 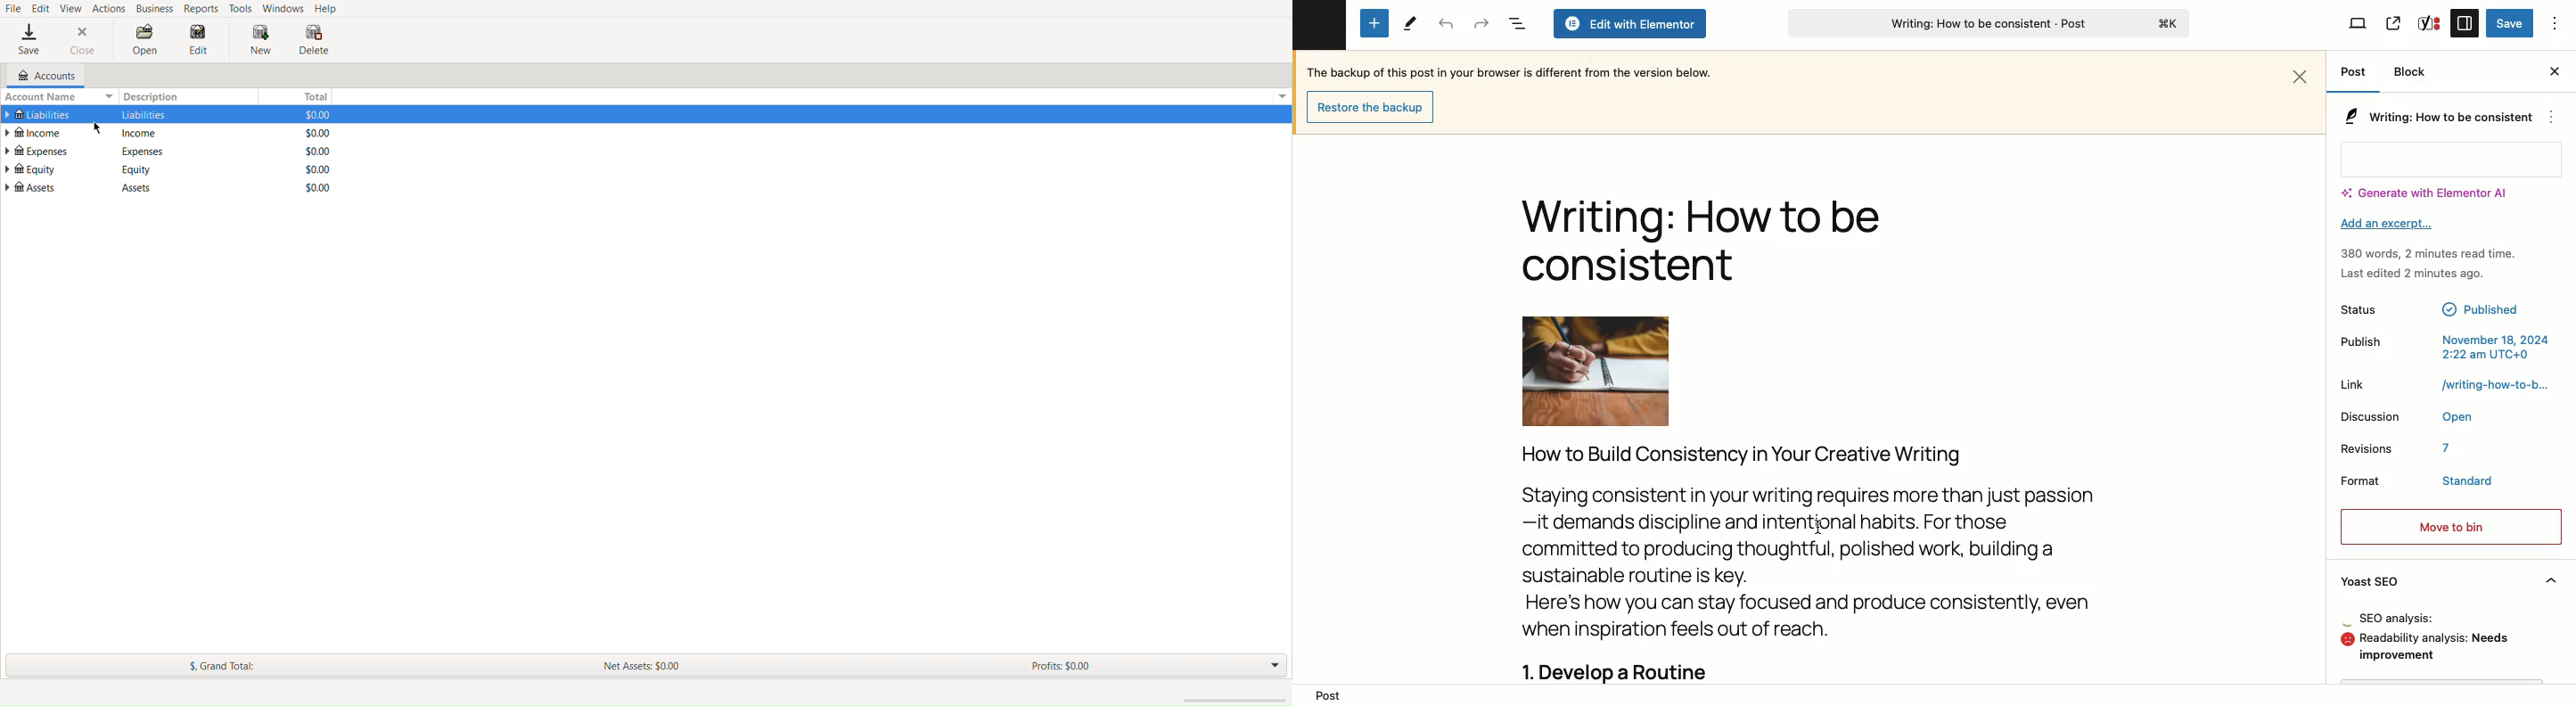 What do you see at coordinates (220, 665) in the screenshot?
I see `Grand Total` at bounding box center [220, 665].